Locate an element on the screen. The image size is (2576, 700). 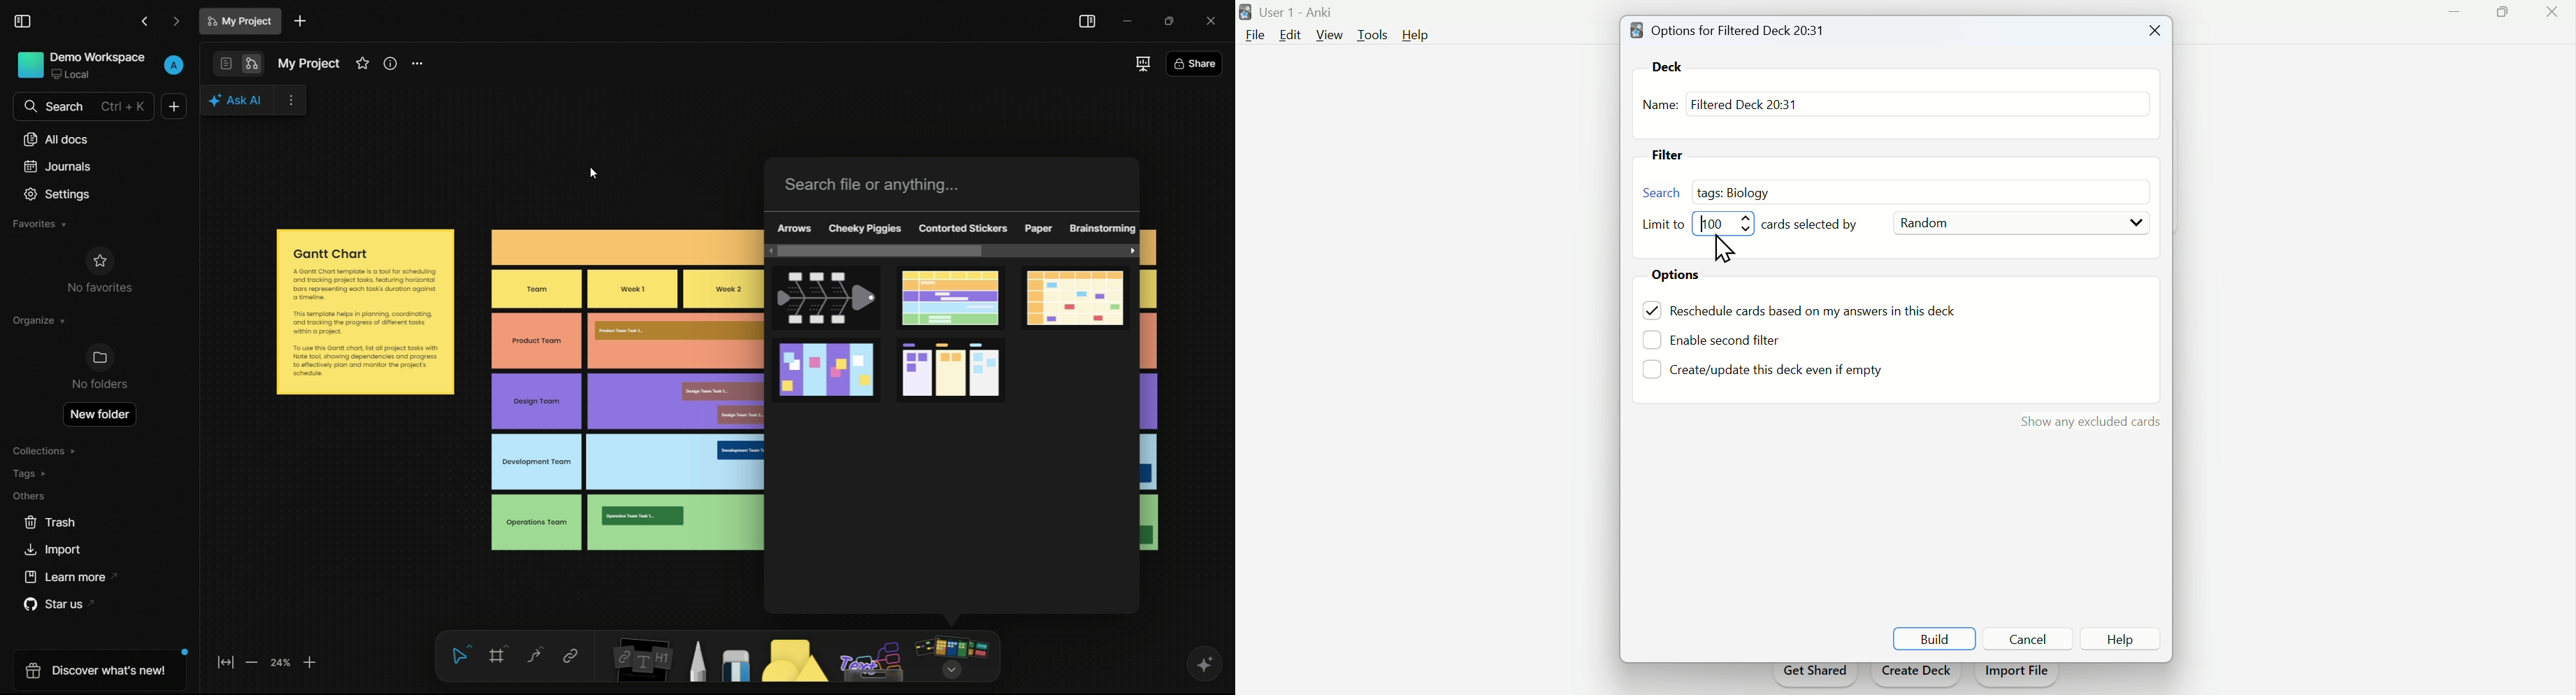
View is located at coordinates (1330, 35).